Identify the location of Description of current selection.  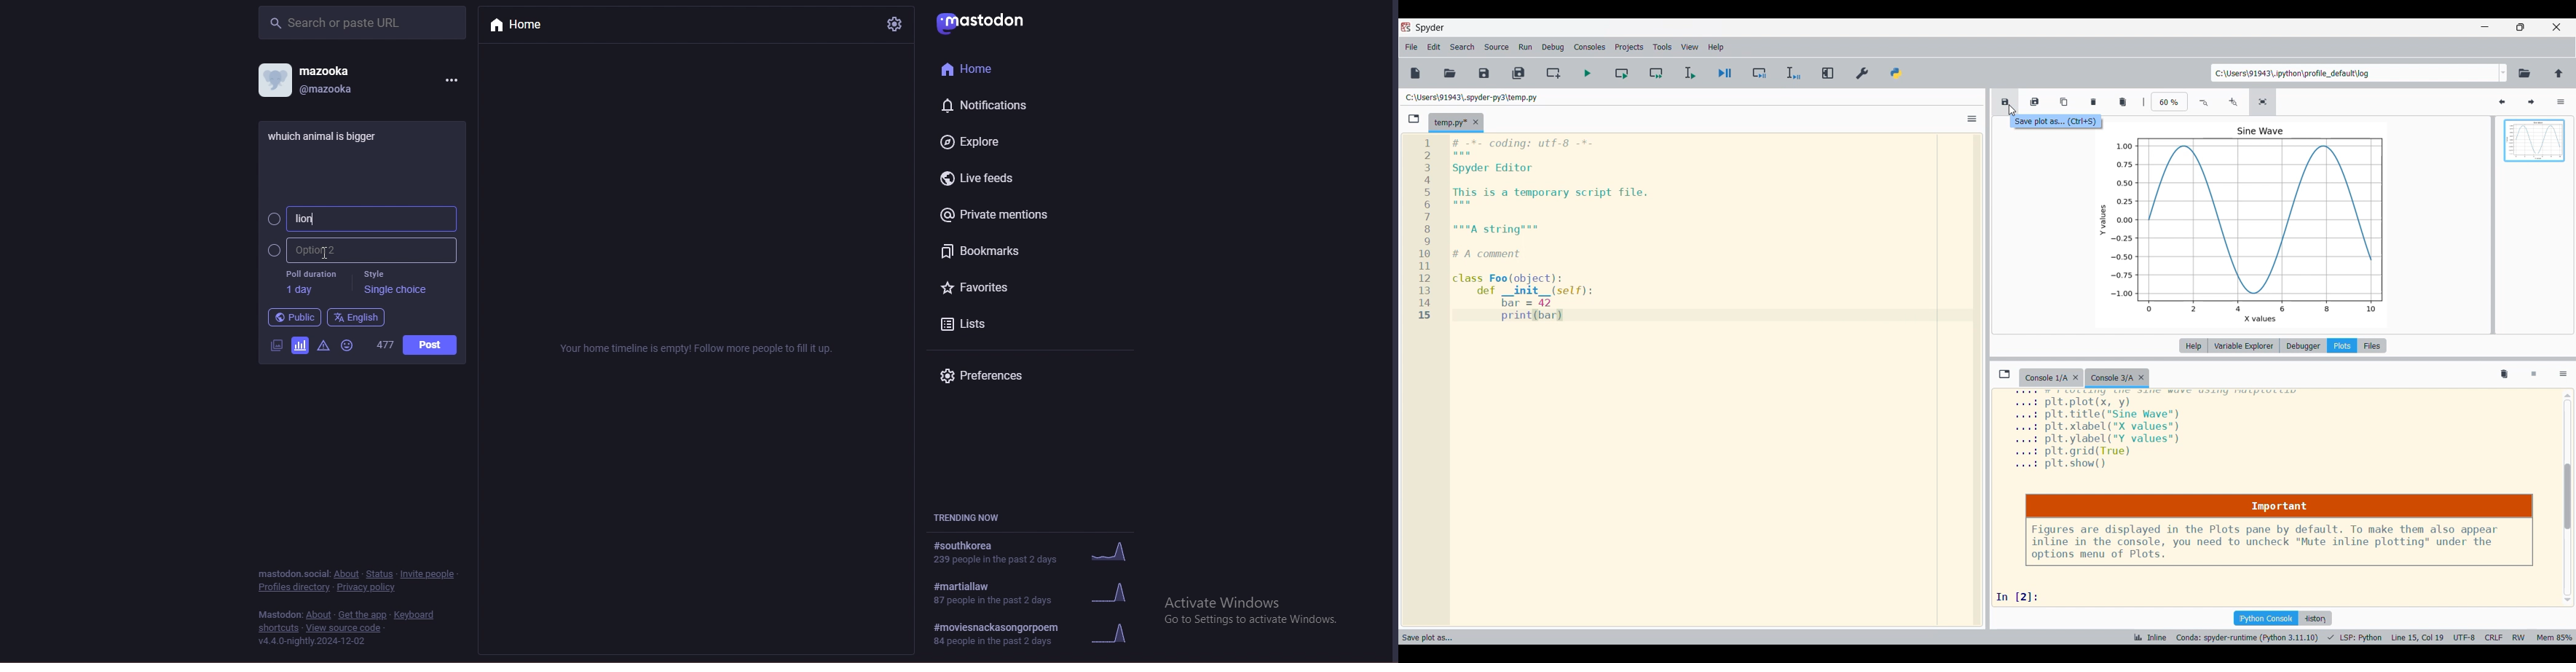
(2054, 122).